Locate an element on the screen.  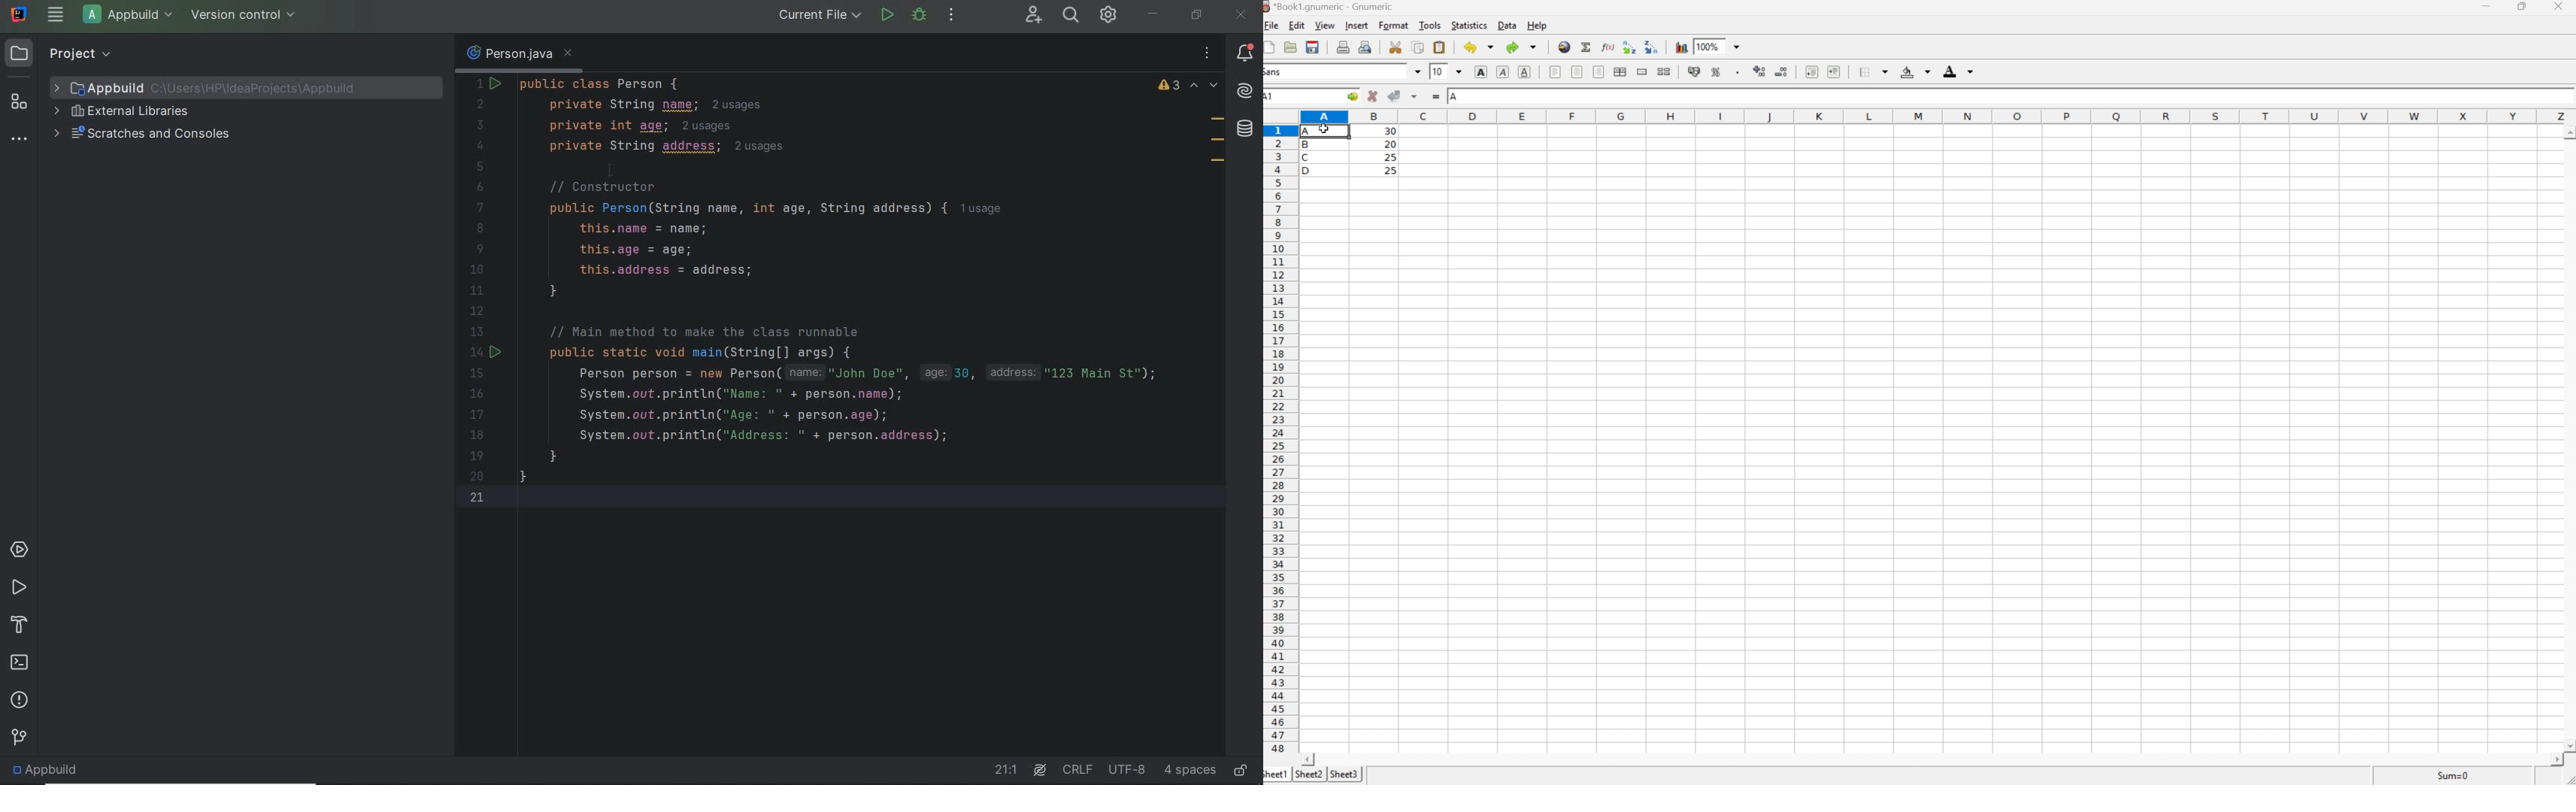
Data is located at coordinates (1506, 25).